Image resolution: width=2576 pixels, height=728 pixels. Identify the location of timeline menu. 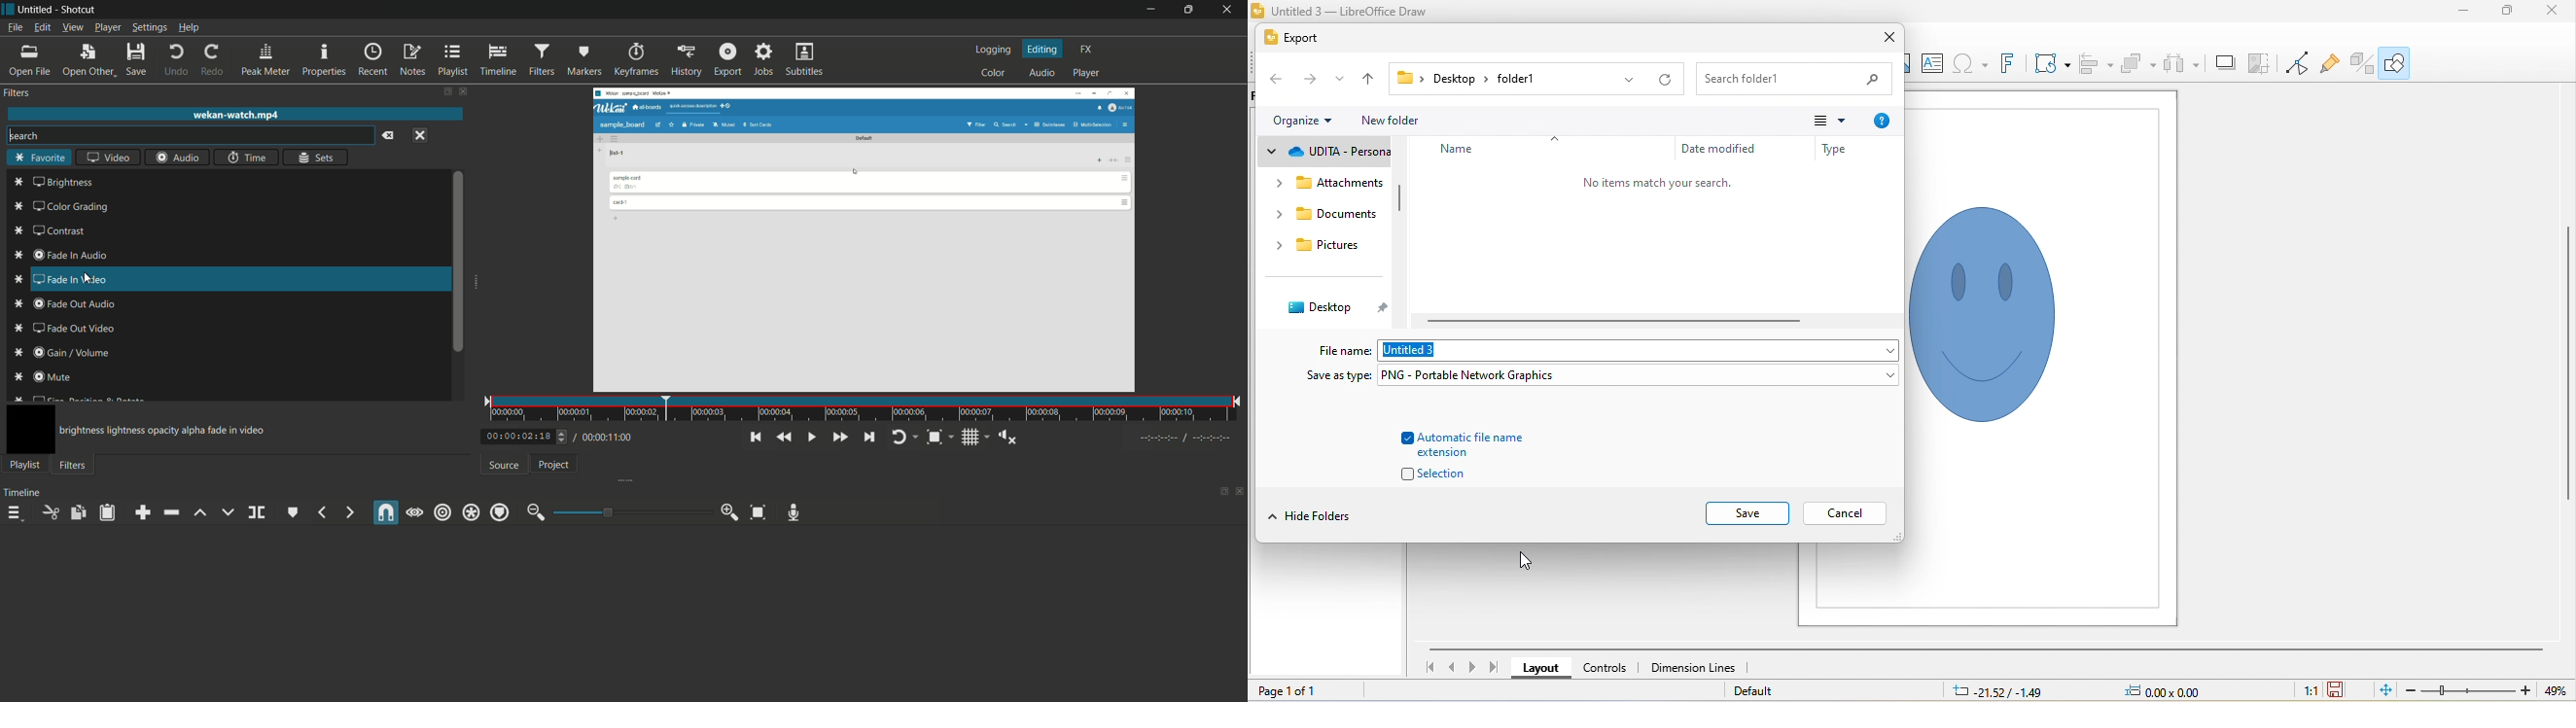
(14, 512).